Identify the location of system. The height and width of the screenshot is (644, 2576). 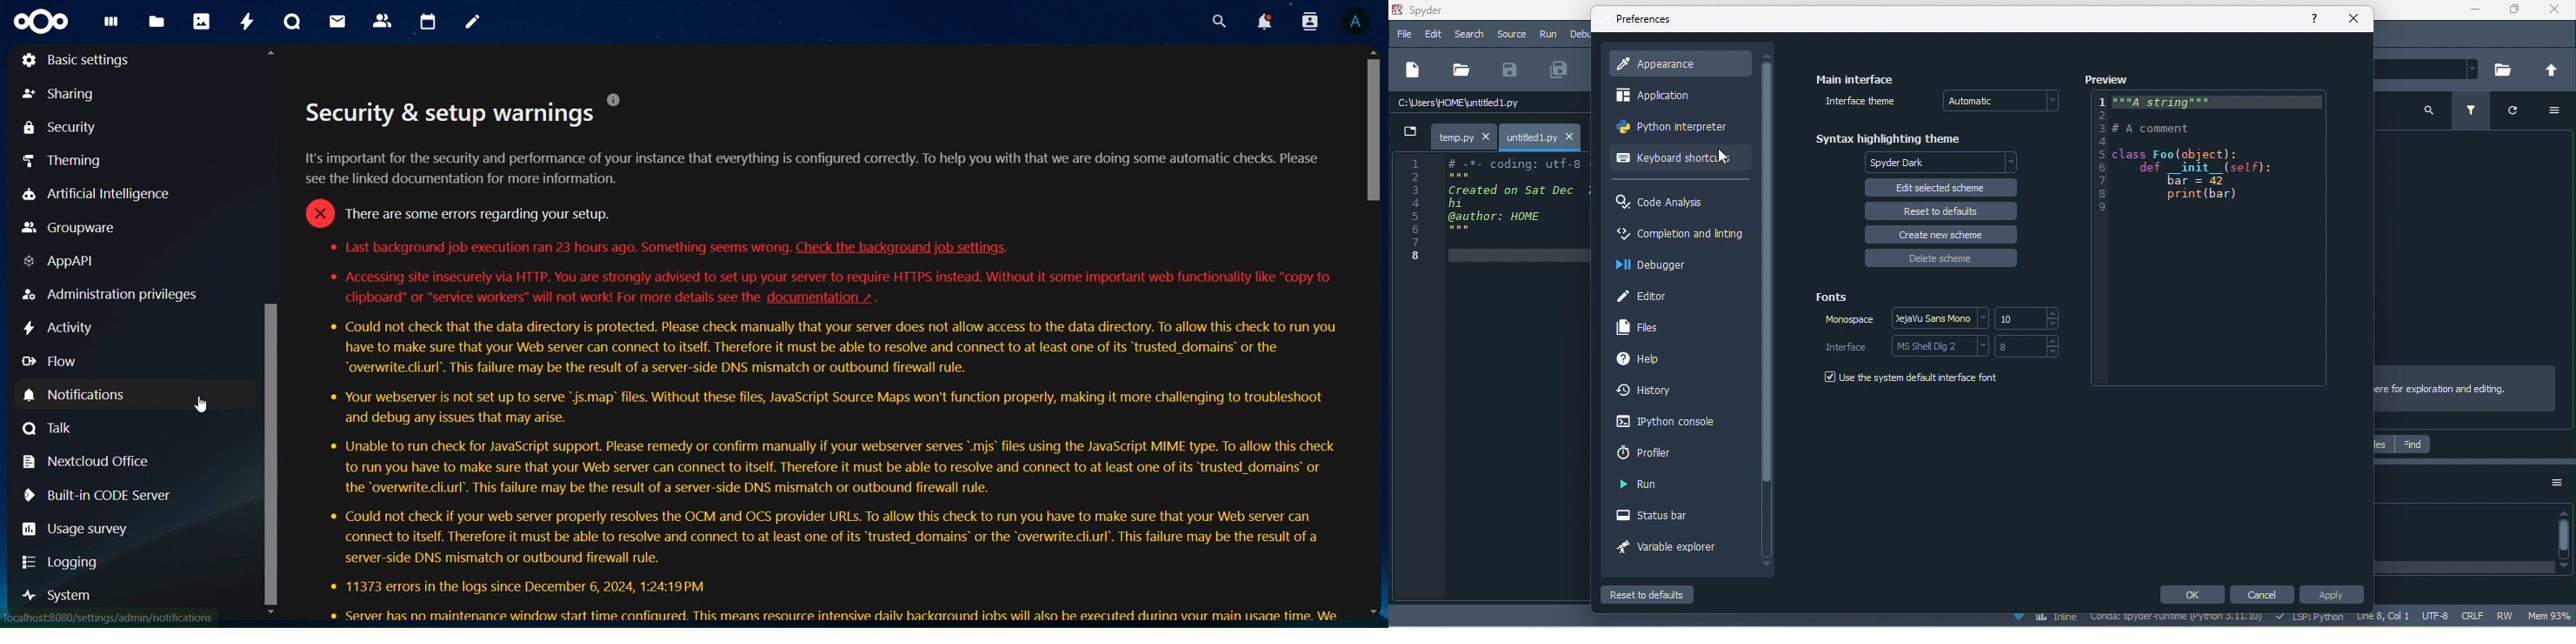
(57, 595).